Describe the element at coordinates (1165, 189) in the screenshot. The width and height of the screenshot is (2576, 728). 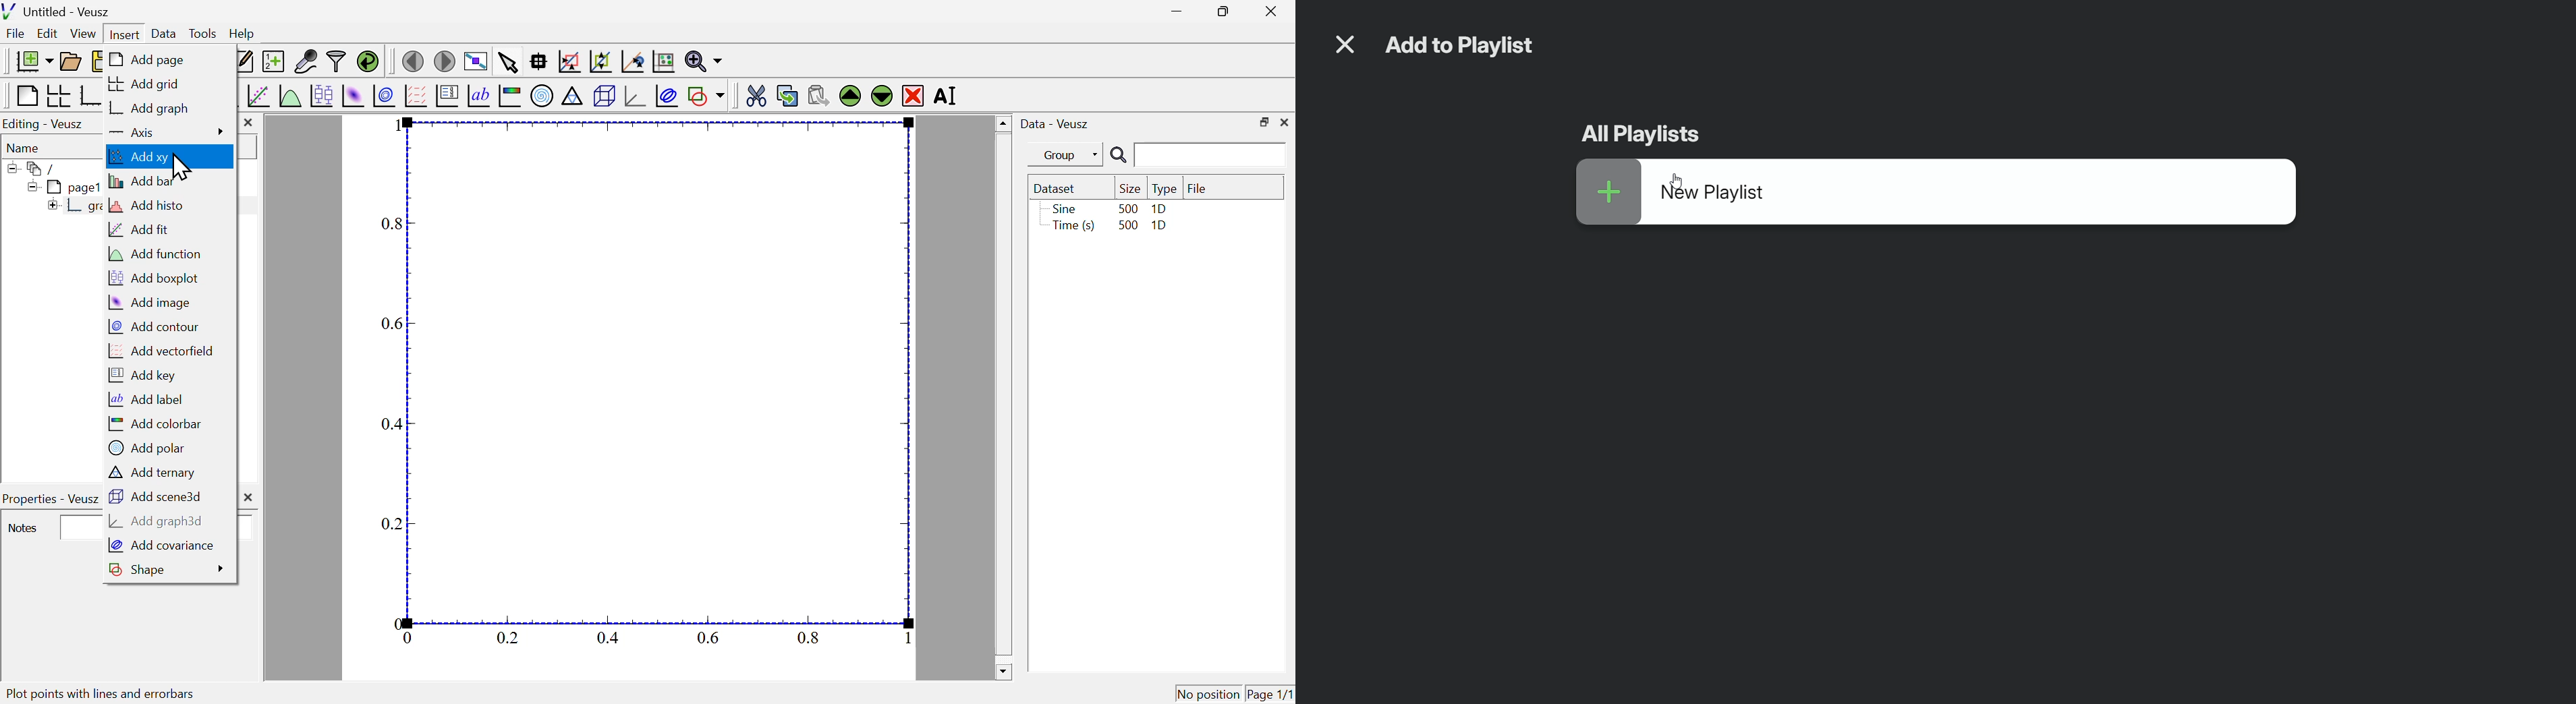
I see `type` at that location.